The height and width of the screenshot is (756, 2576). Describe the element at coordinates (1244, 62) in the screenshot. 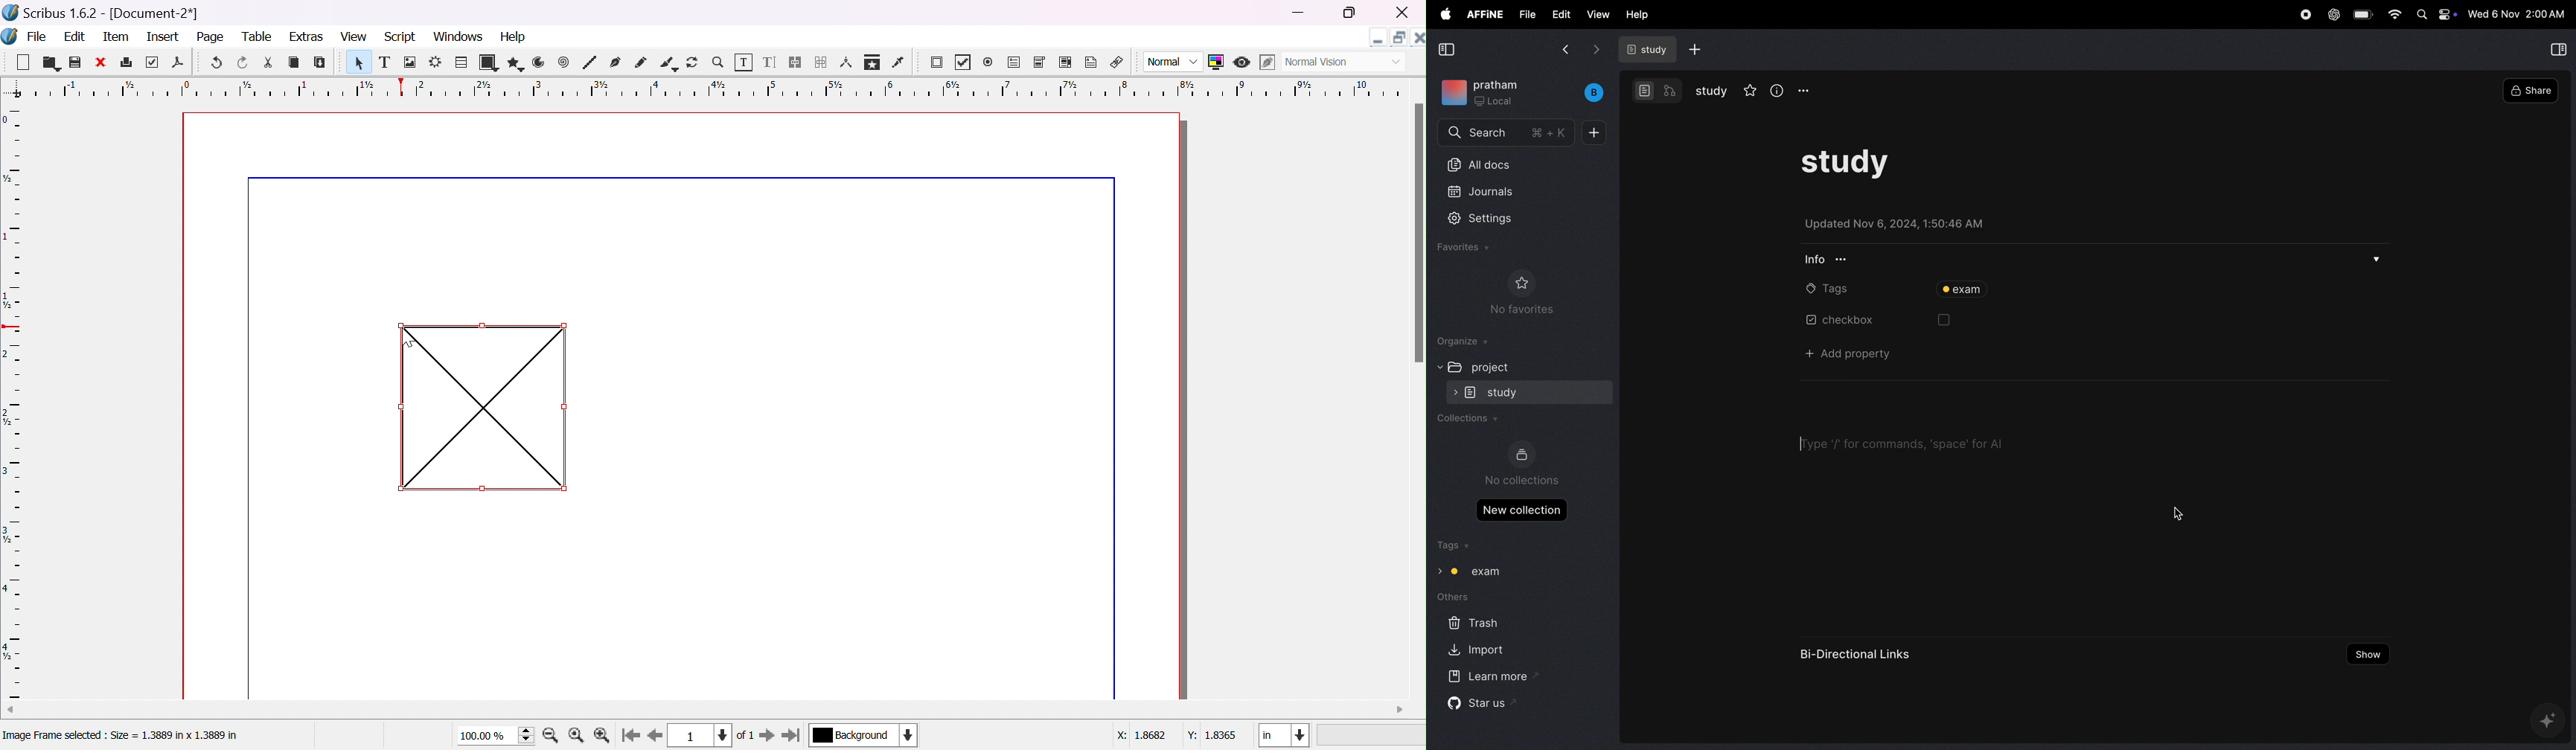

I see `preview mode` at that location.